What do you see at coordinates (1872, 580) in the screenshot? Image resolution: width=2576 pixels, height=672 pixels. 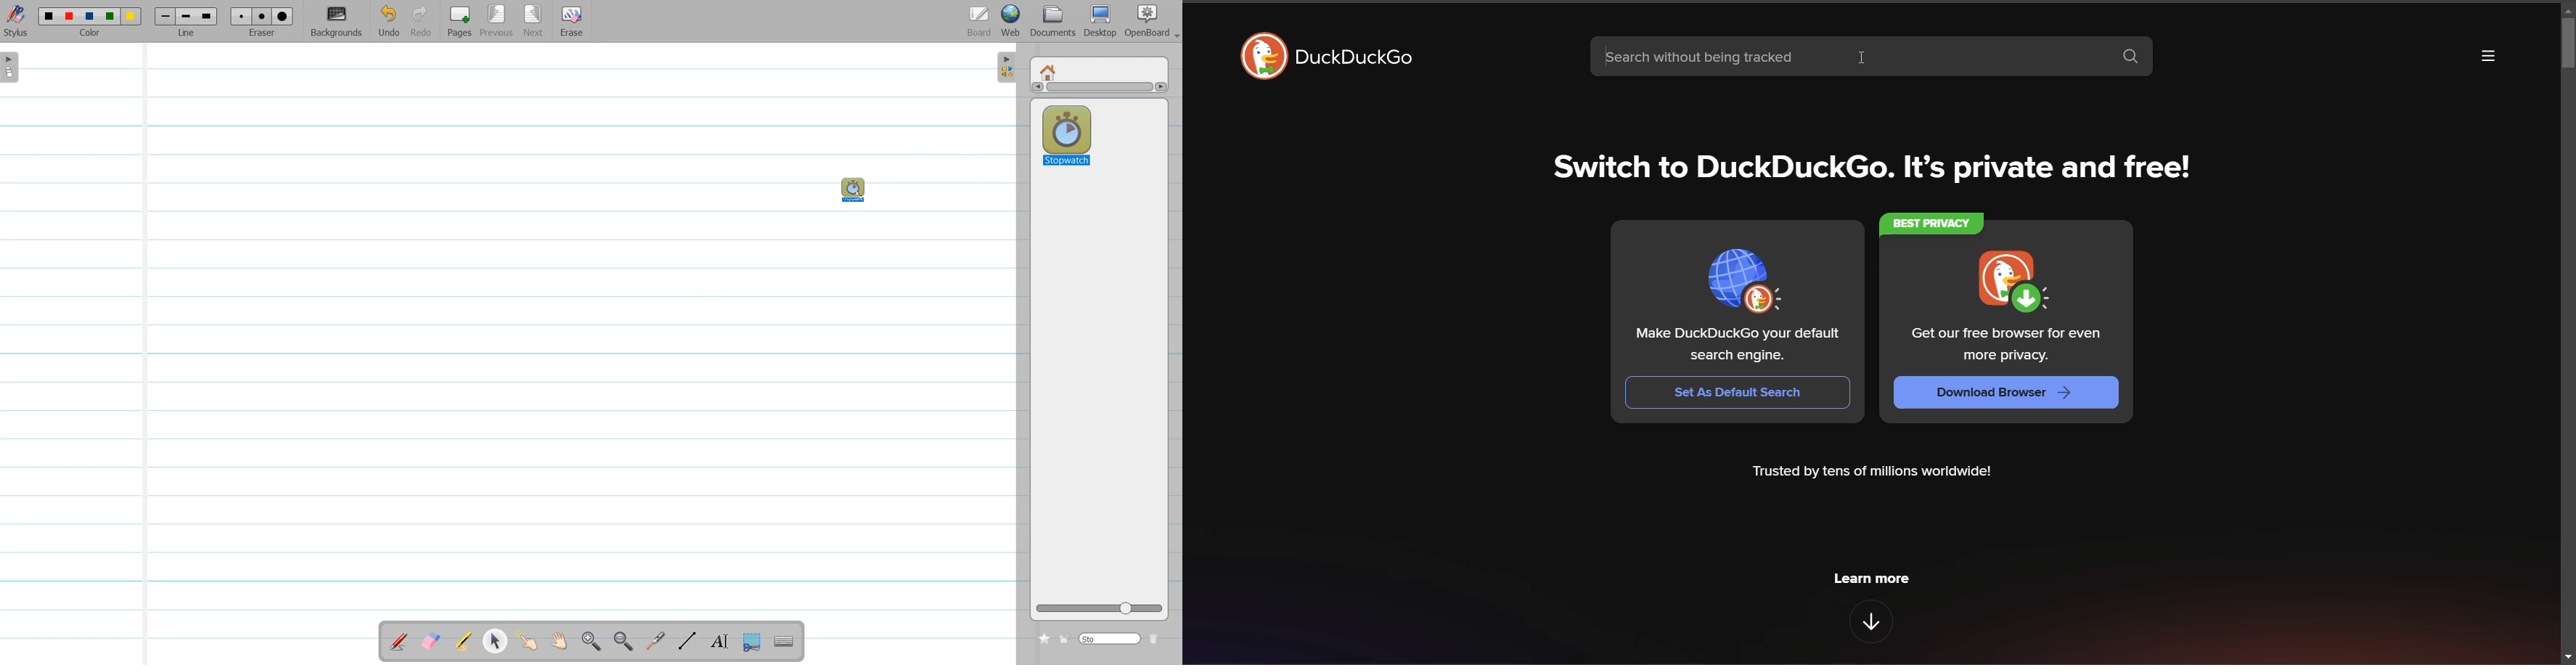 I see `learn more` at bounding box center [1872, 580].